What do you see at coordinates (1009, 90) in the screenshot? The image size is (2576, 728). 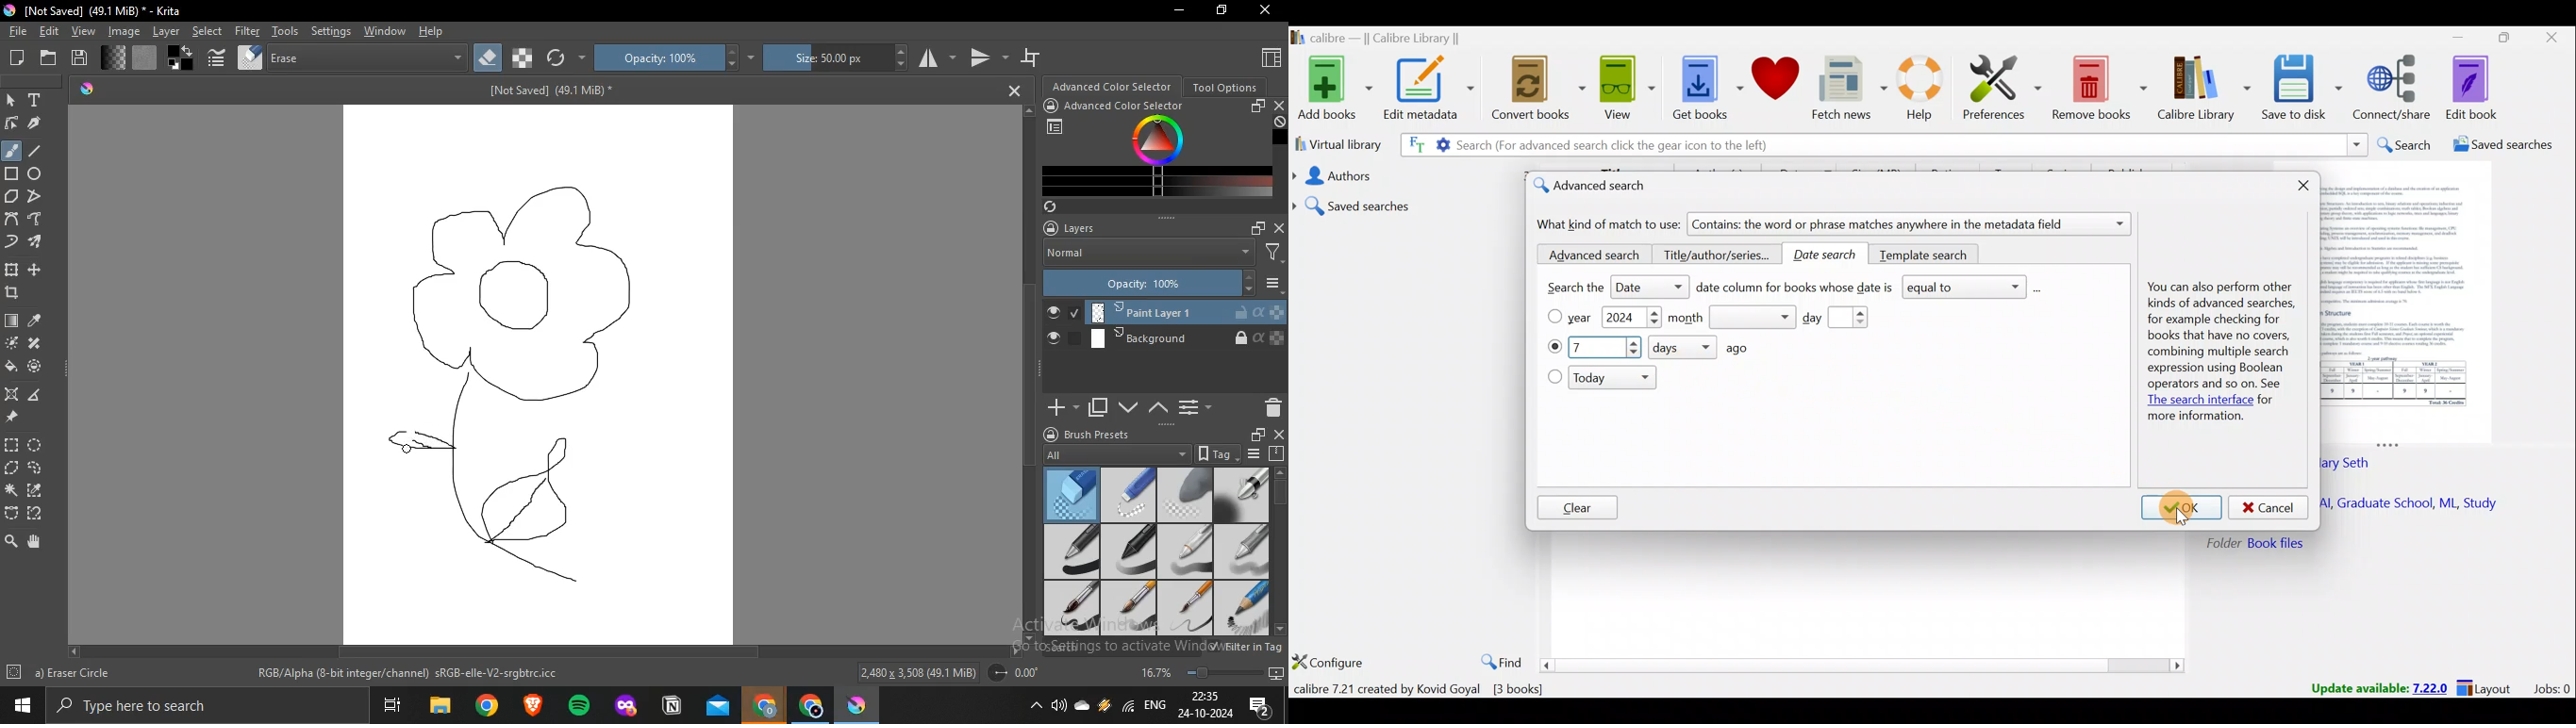 I see `Close` at bounding box center [1009, 90].